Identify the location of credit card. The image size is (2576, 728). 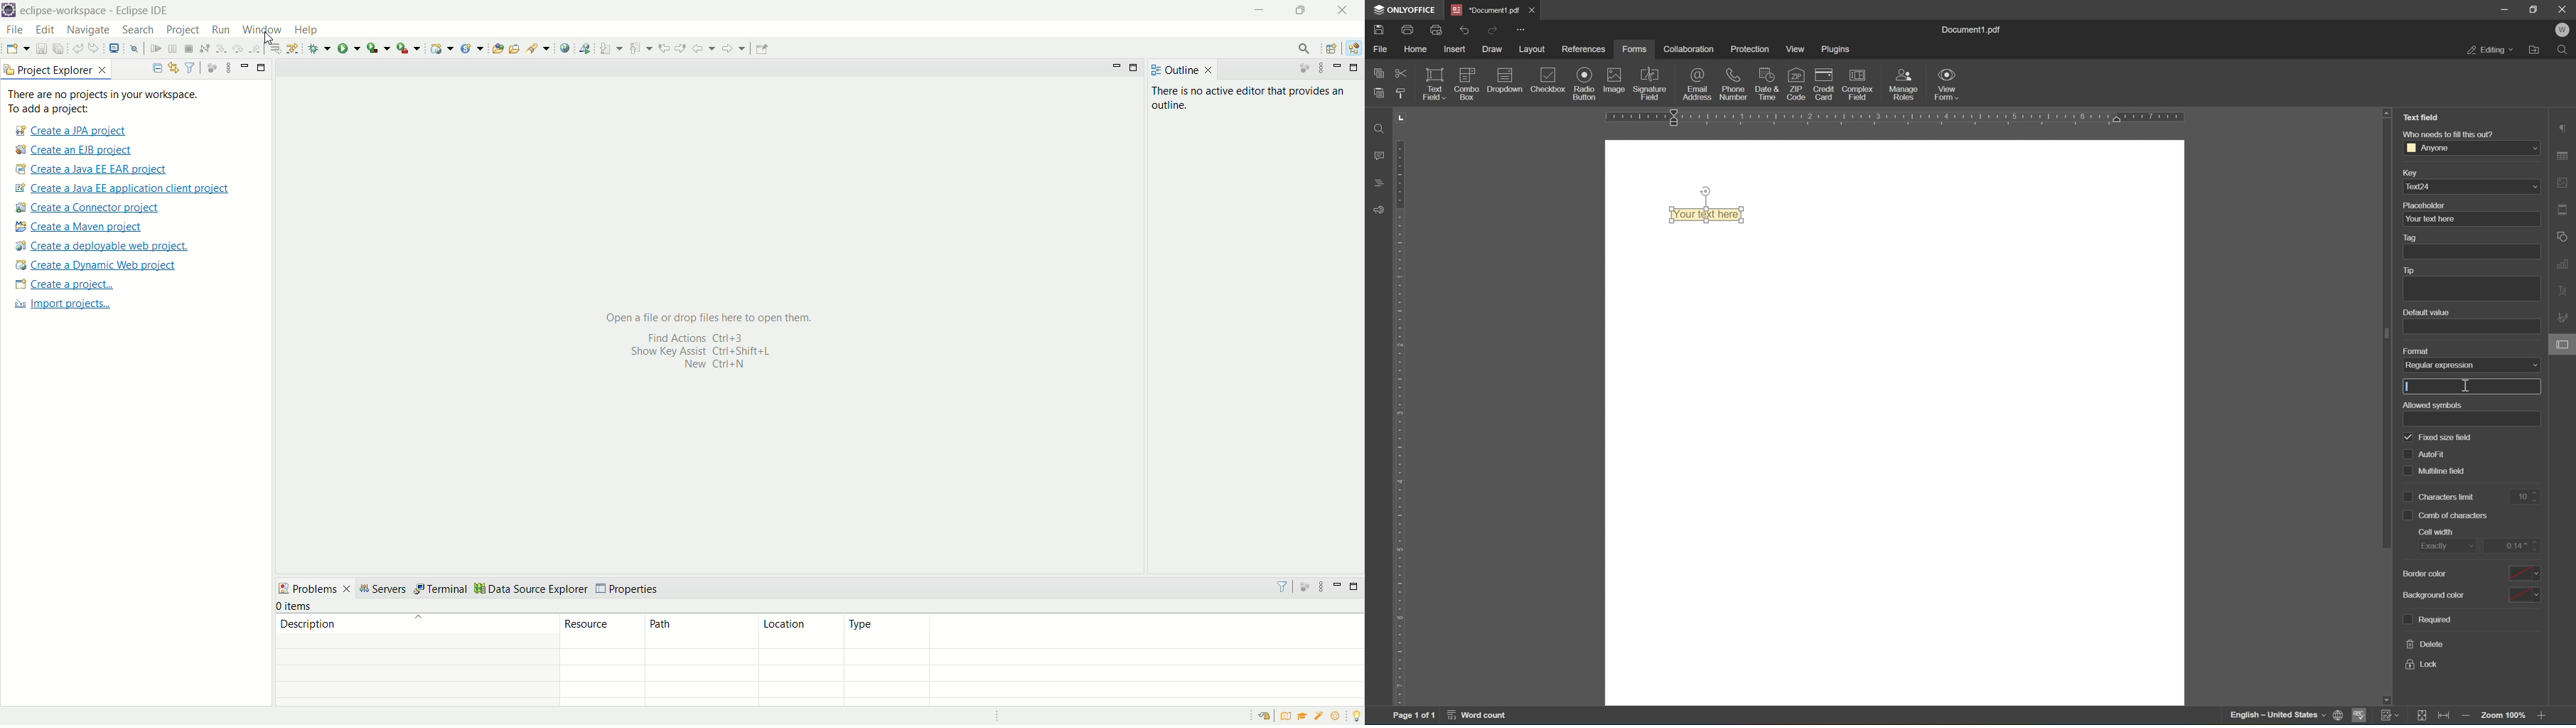
(1823, 87).